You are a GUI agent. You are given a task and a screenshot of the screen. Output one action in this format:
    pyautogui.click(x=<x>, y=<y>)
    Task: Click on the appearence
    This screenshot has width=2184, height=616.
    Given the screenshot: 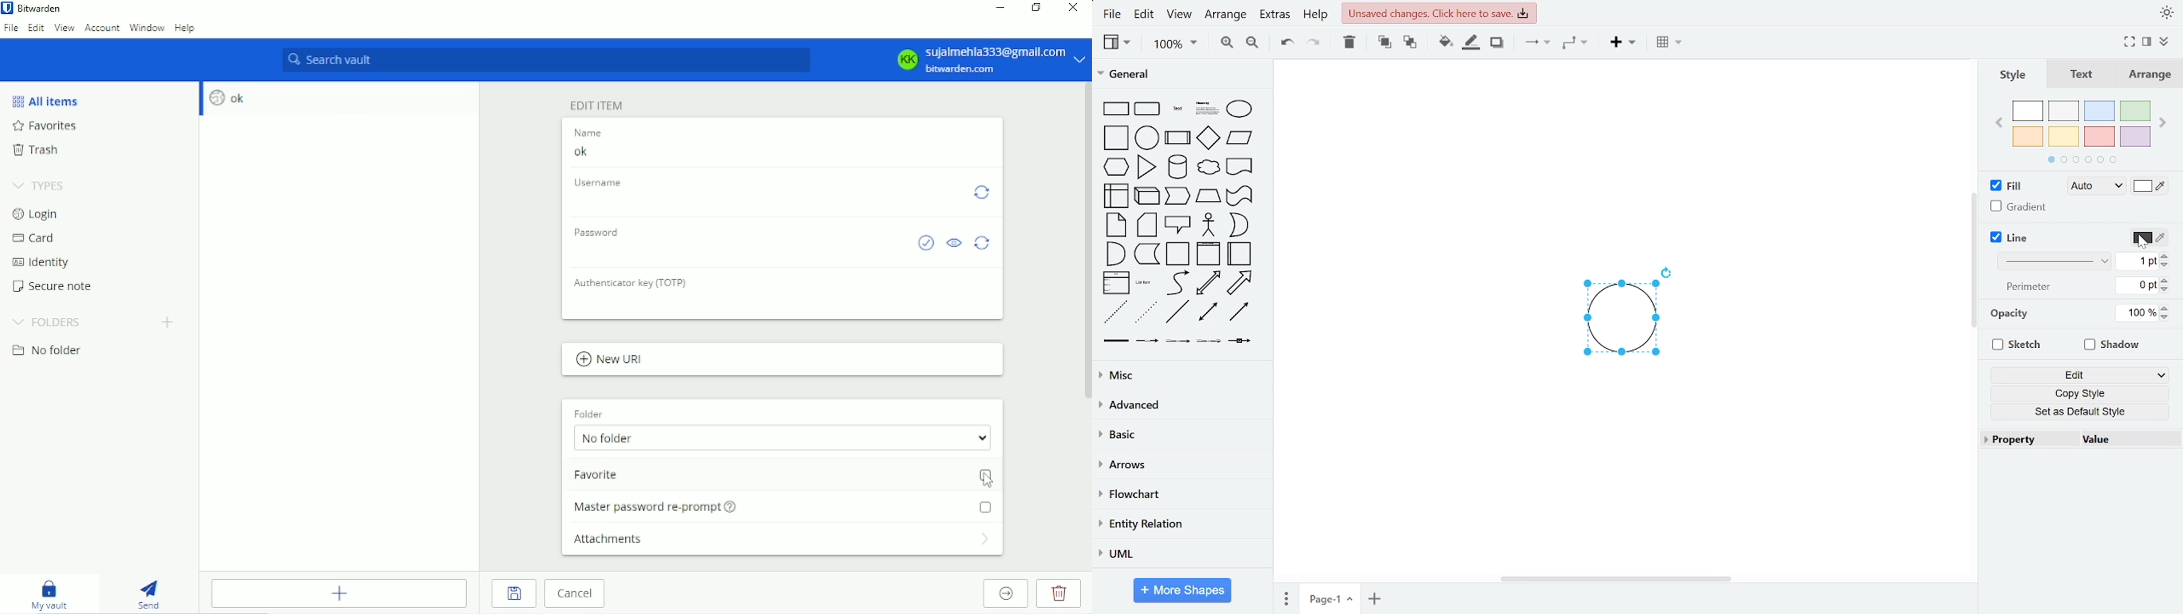 What is the action you would take?
    pyautogui.click(x=2165, y=14)
    